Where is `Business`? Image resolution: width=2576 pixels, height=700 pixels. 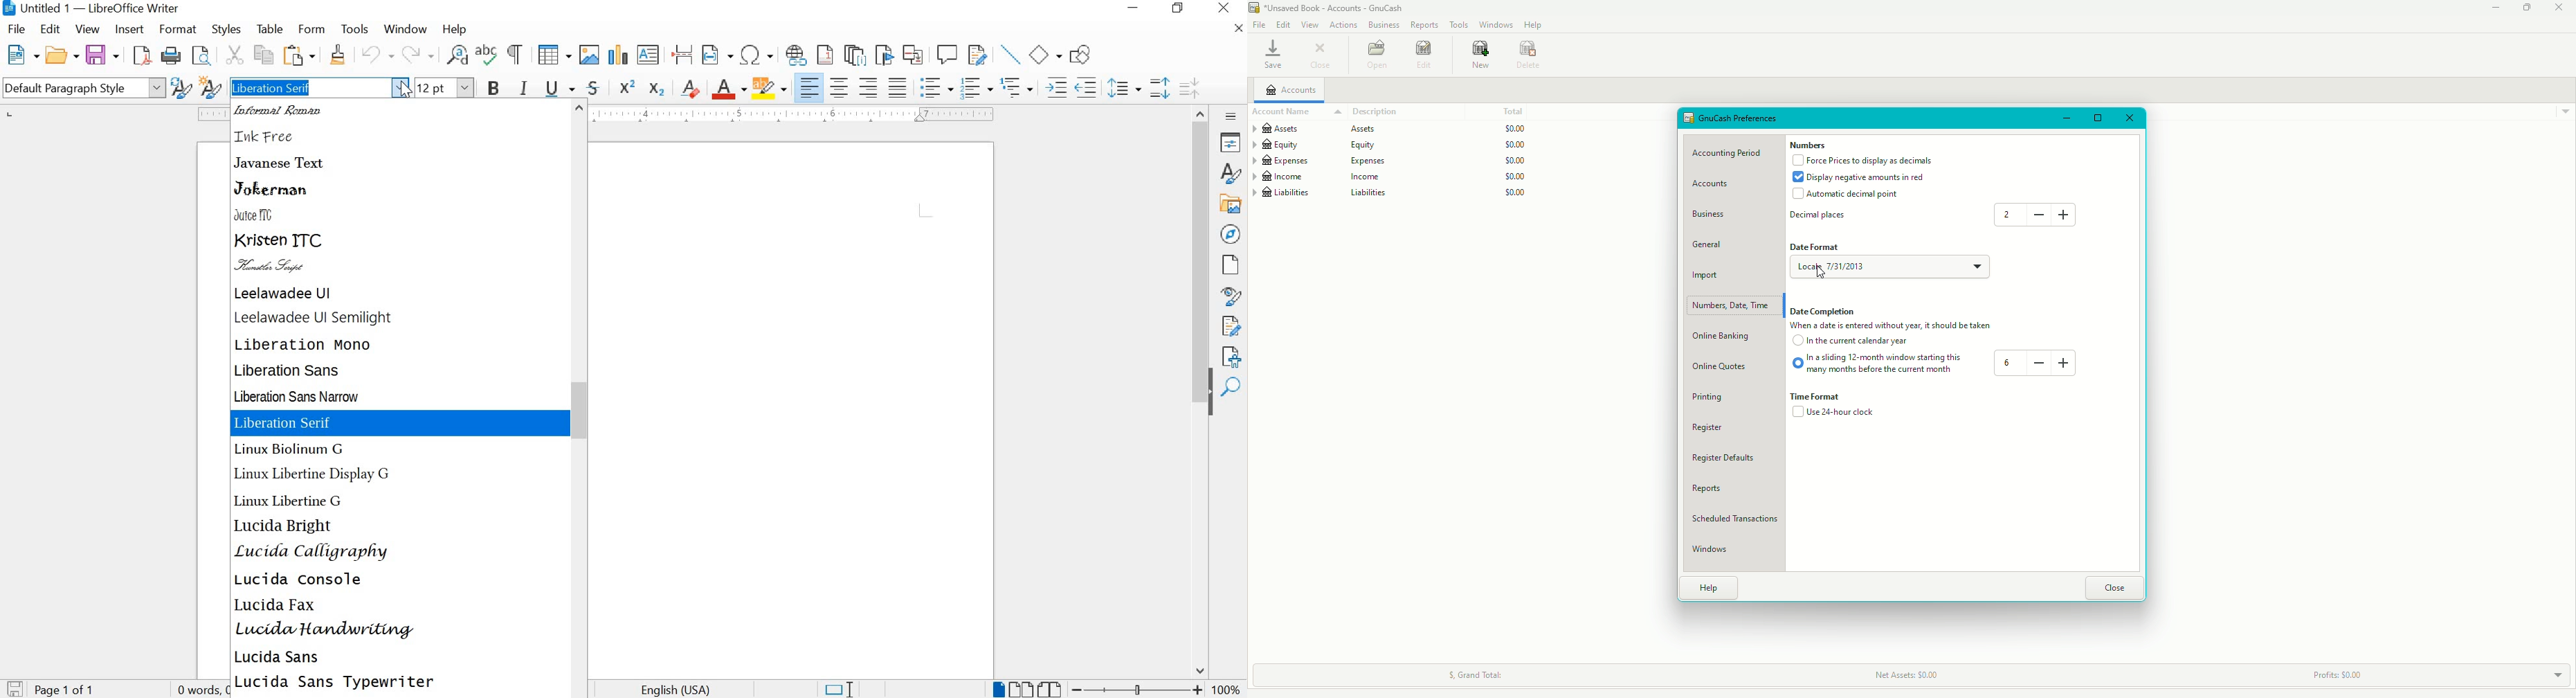 Business is located at coordinates (1384, 25).